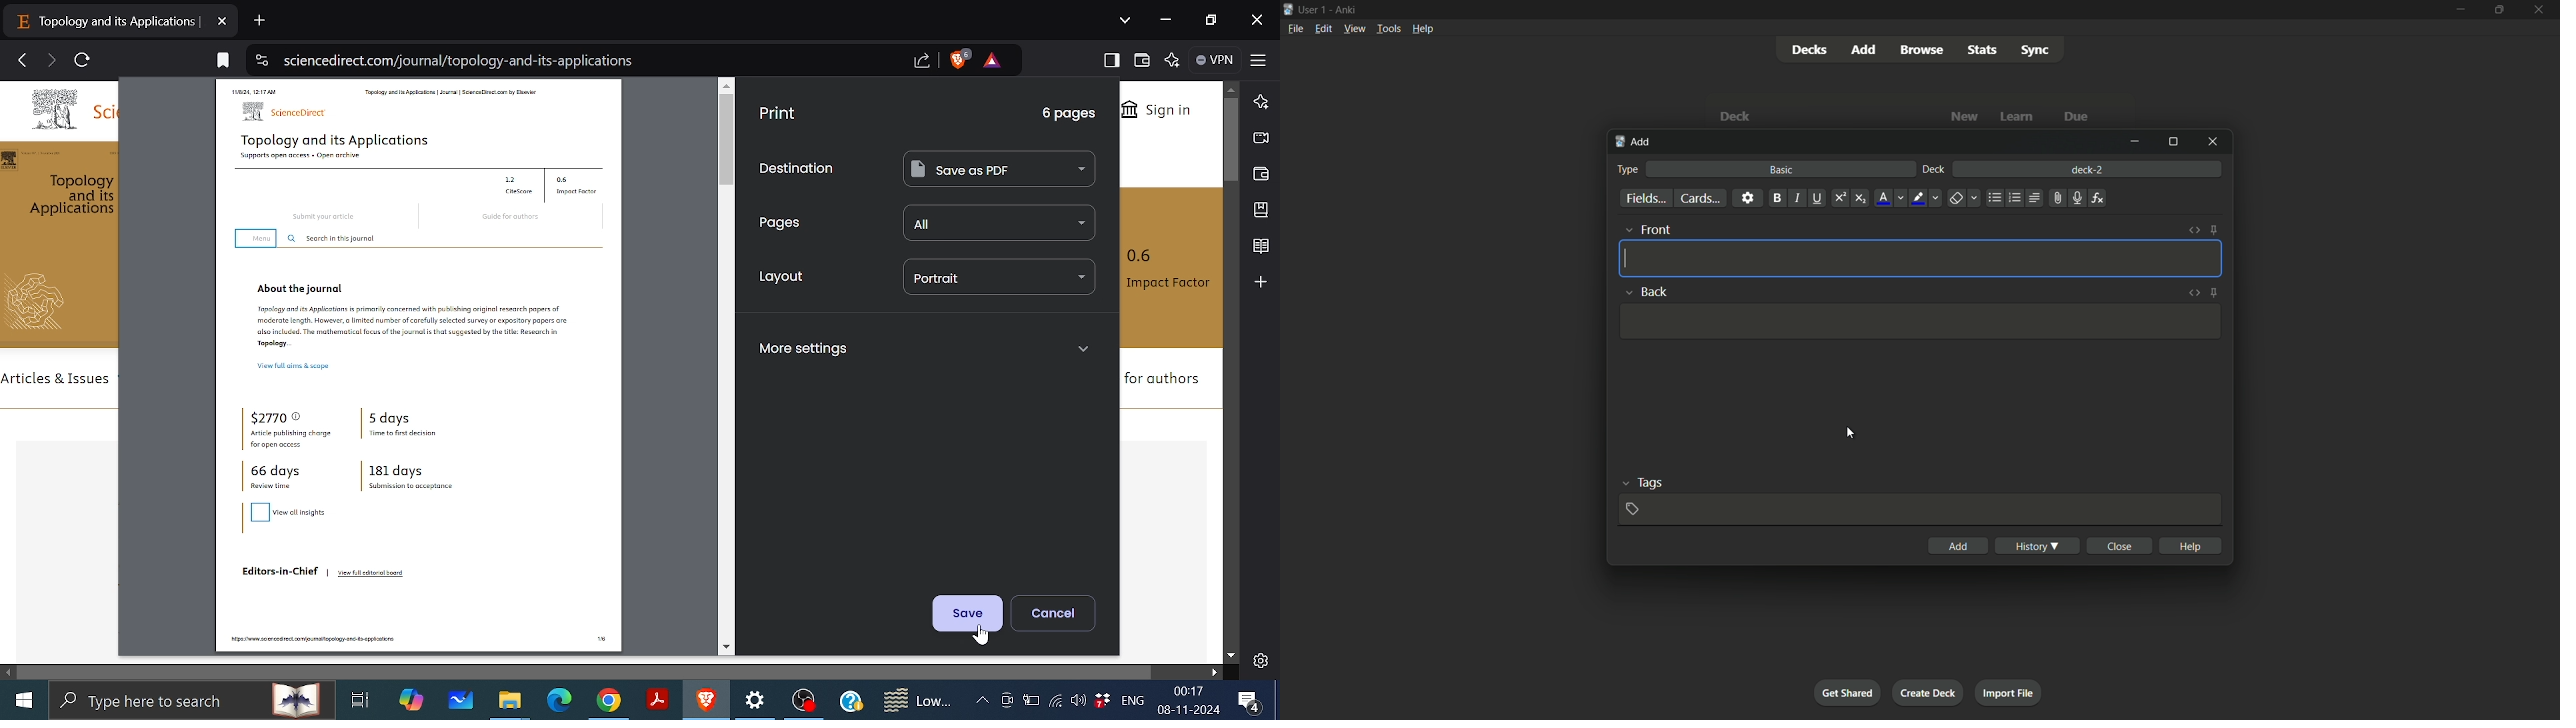 The height and width of the screenshot is (728, 2576). What do you see at coordinates (2009, 693) in the screenshot?
I see `import file` at bounding box center [2009, 693].